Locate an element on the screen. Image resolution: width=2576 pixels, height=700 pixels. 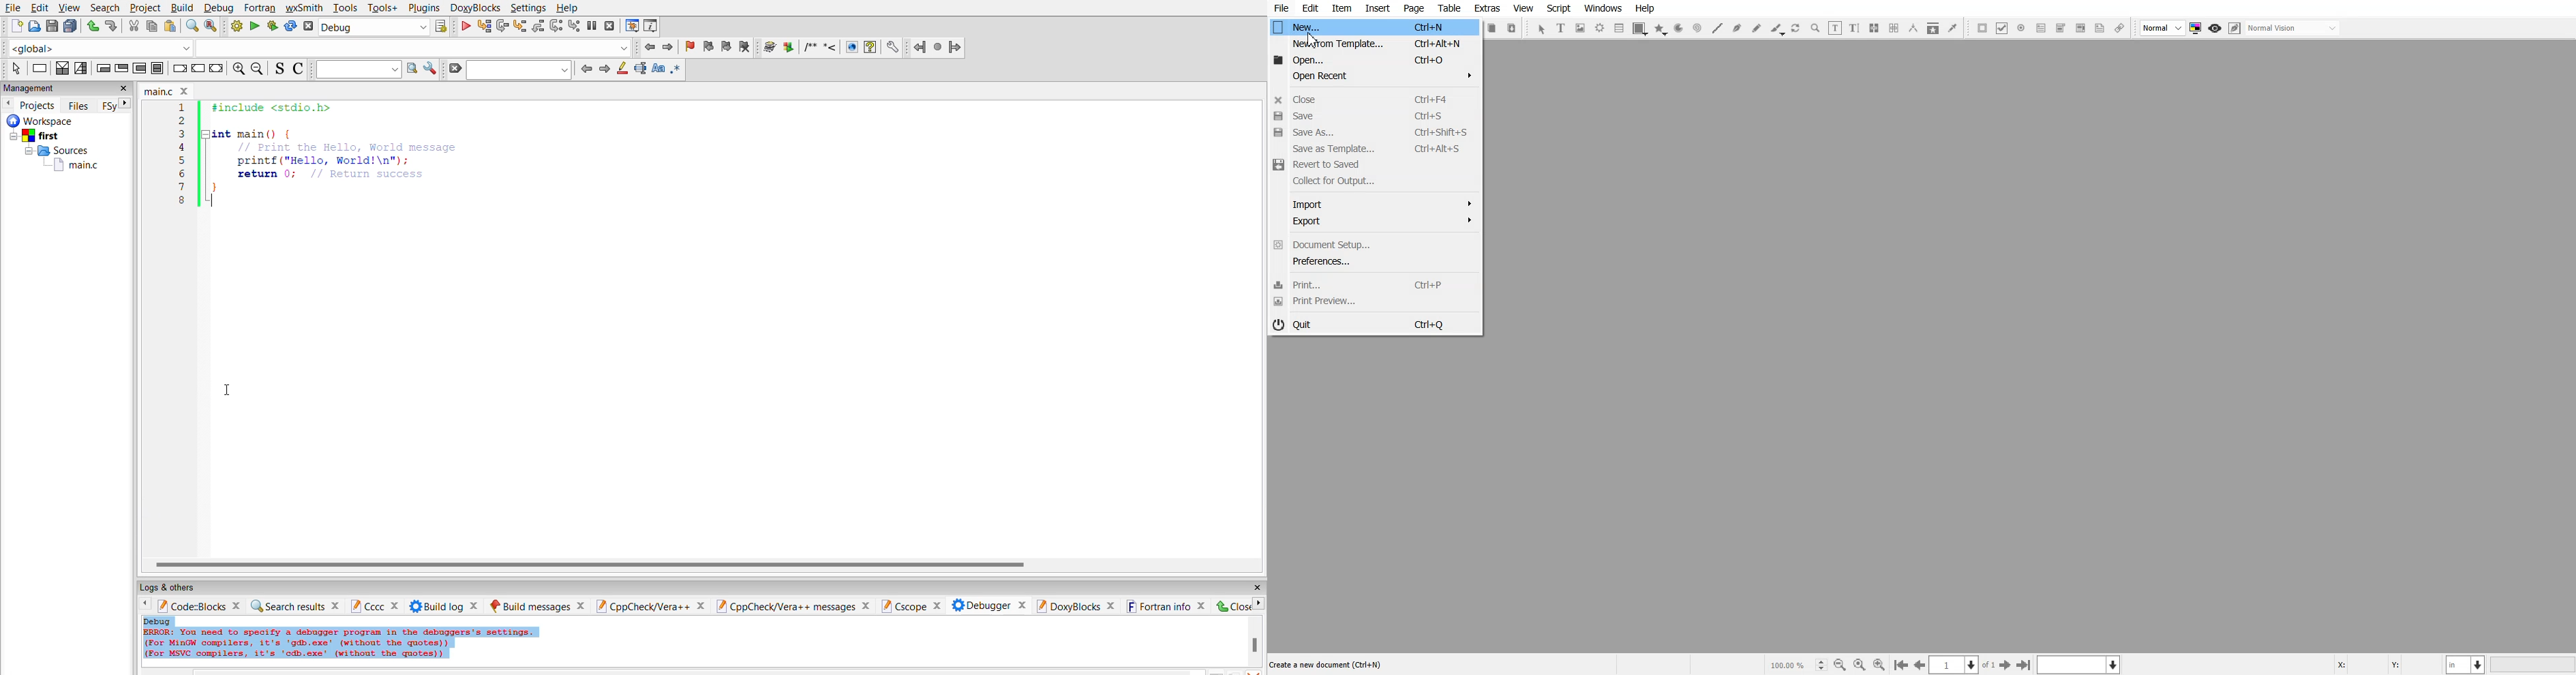
rebuild is located at coordinates (291, 26).